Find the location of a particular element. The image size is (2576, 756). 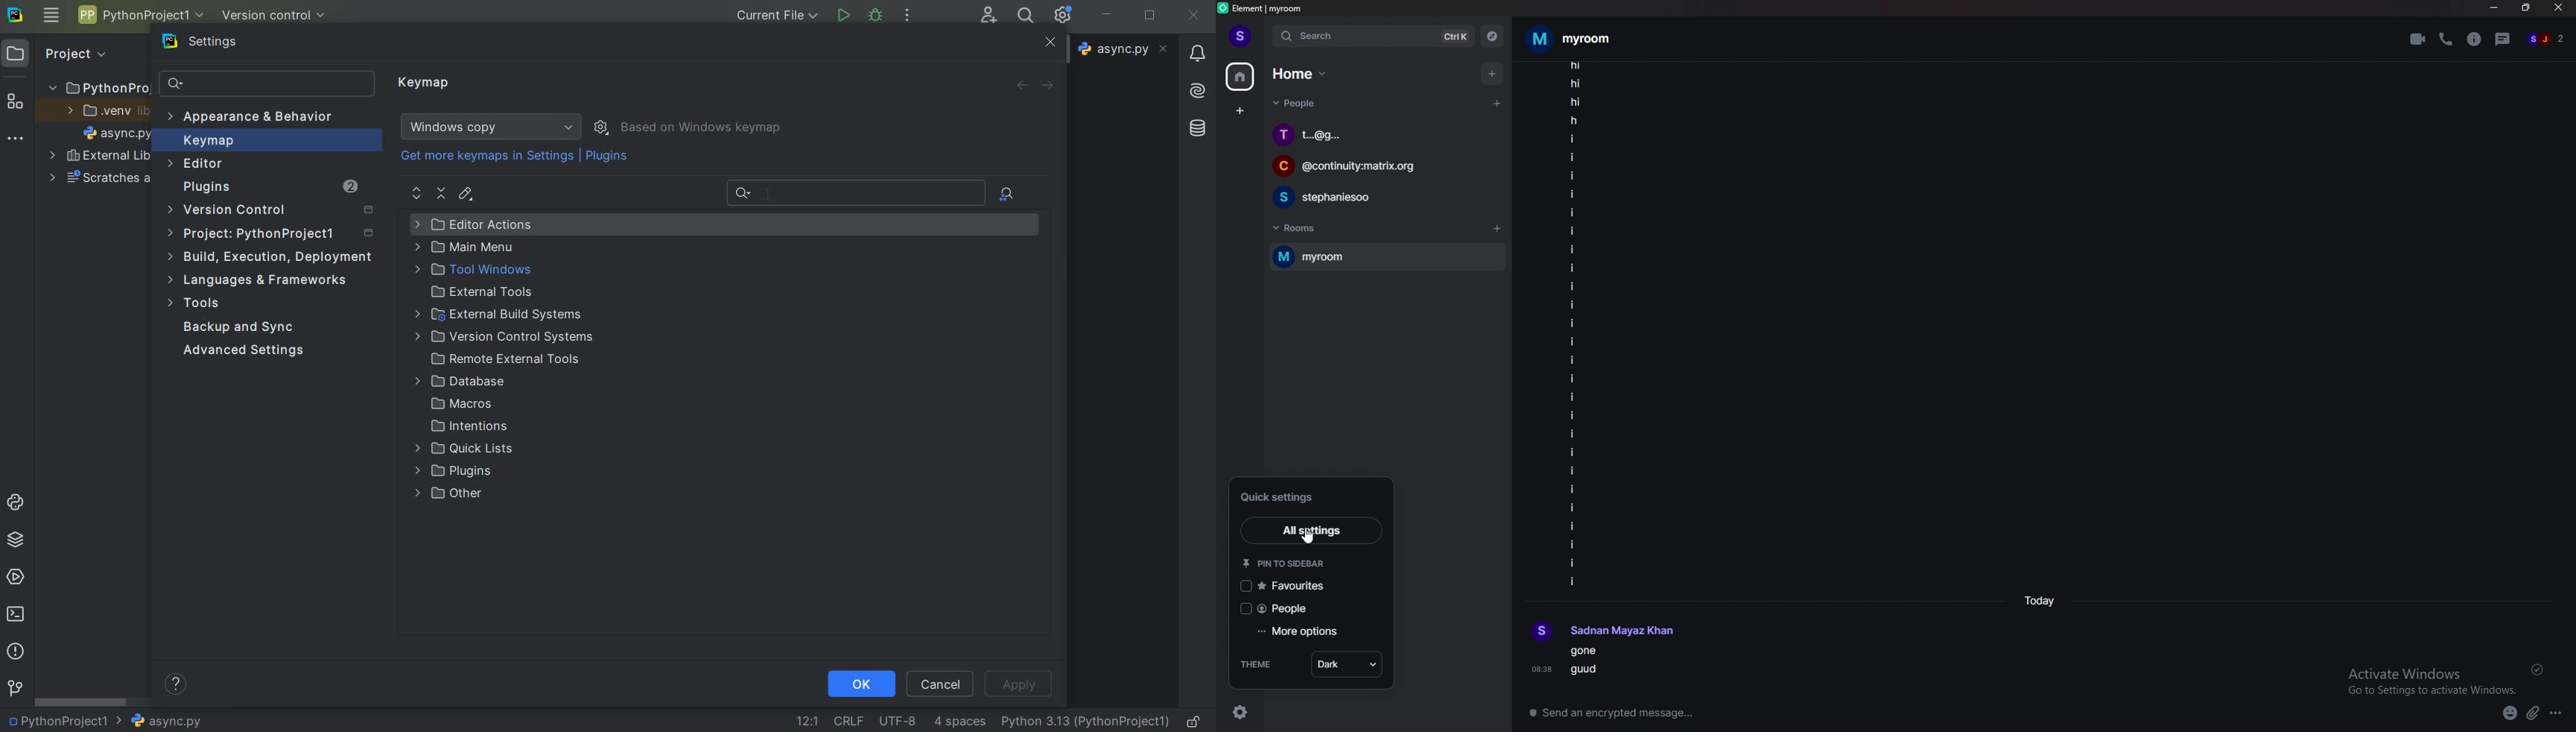

python packages is located at coordinates (18, 540).